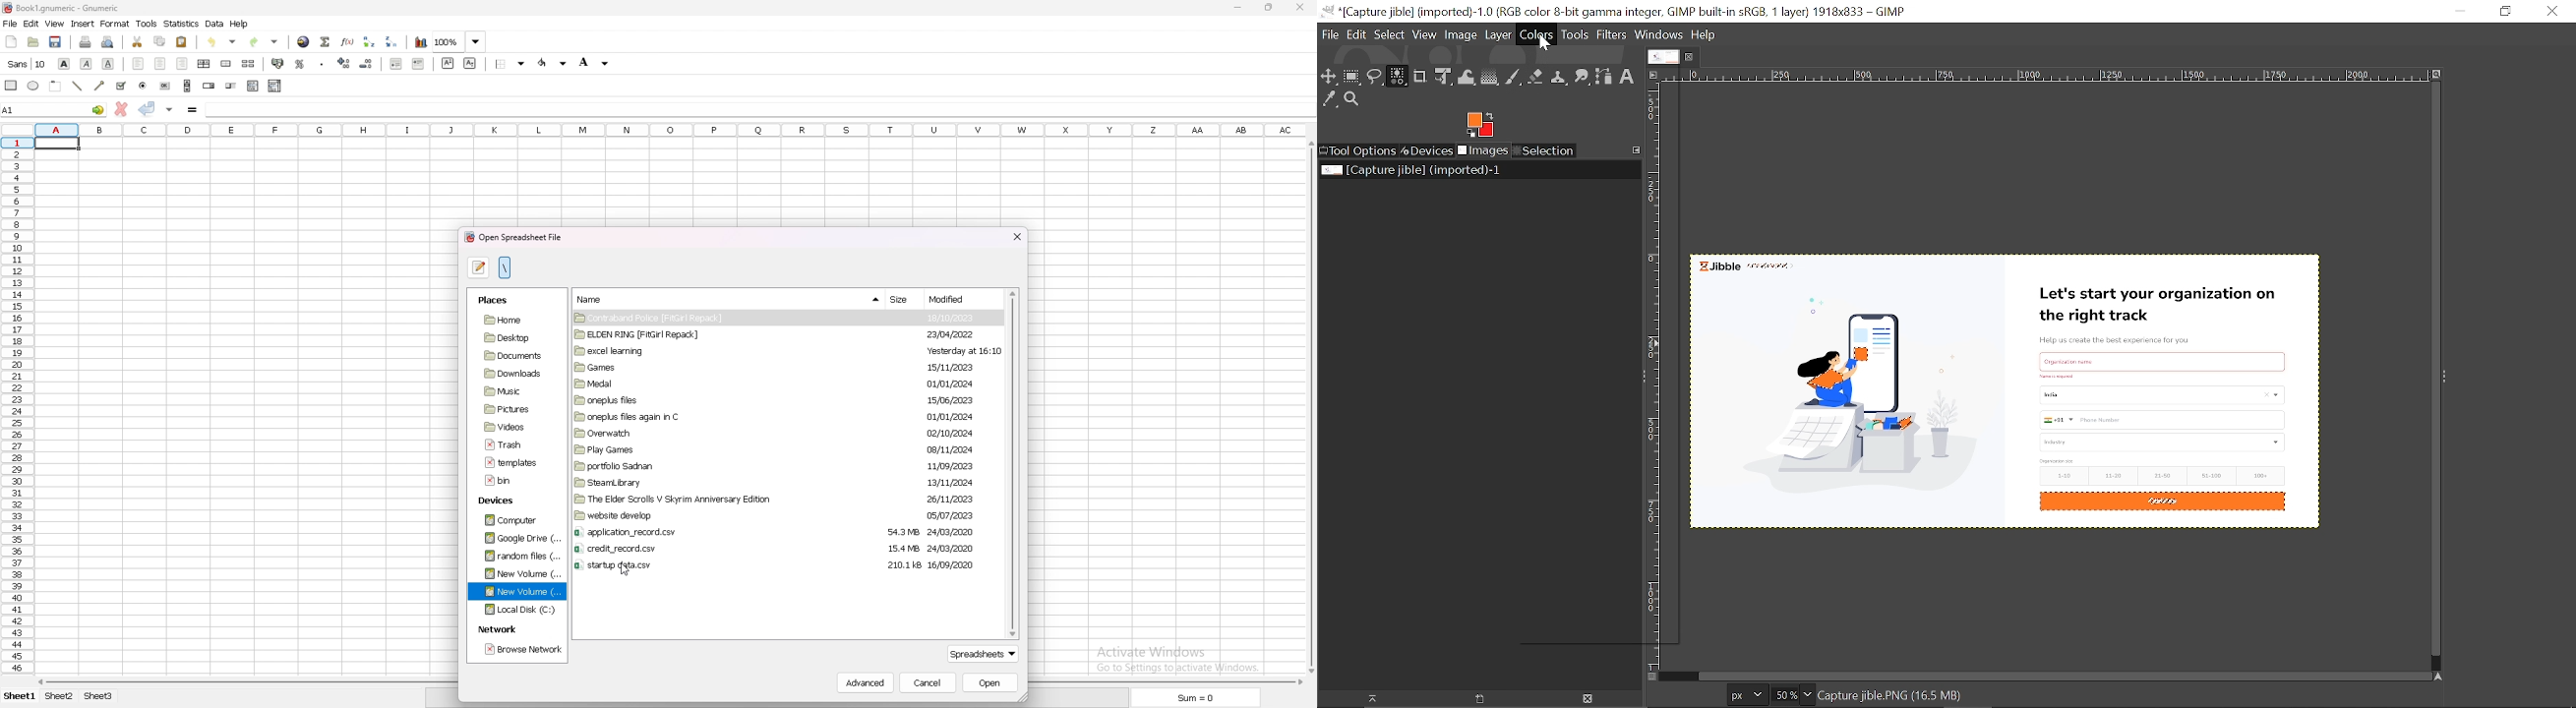  I want to click on Wrap text tool, so click(1467, 78).